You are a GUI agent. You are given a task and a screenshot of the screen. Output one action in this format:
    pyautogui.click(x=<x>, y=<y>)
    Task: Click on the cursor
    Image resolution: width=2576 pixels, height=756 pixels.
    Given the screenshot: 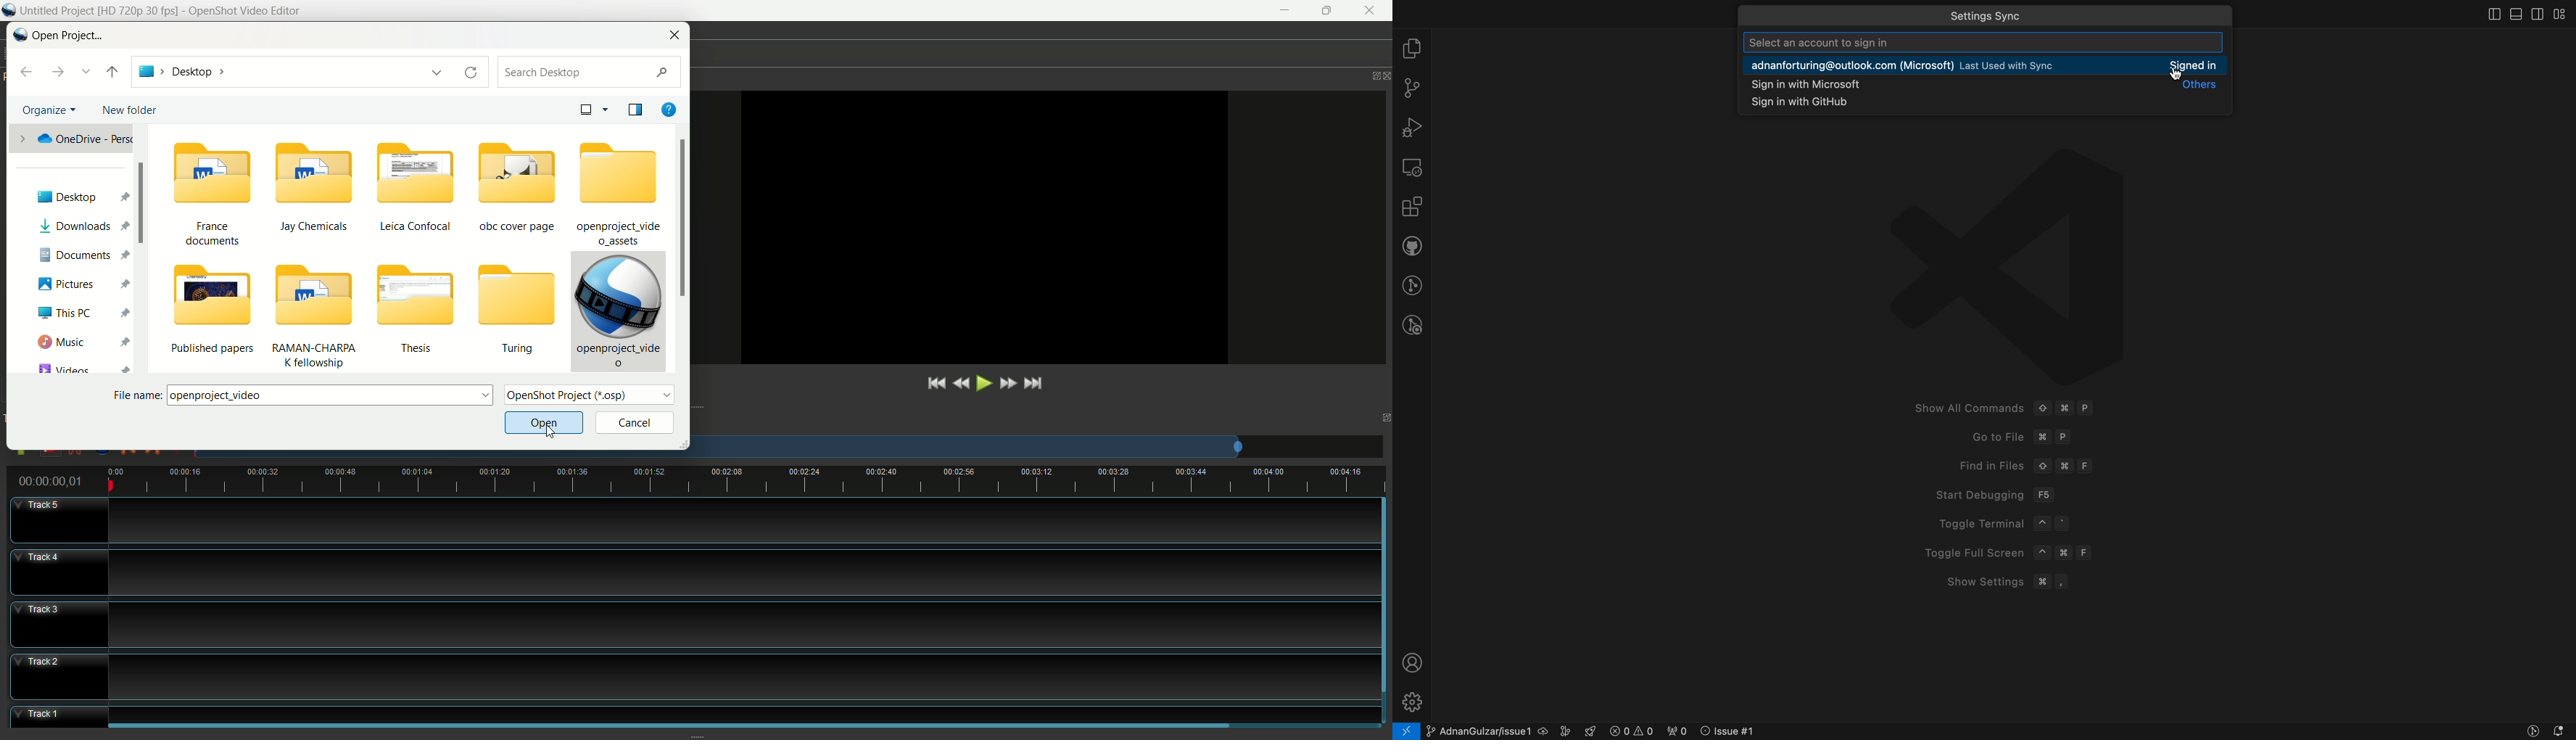 What is the action you would take?
    pyautogui.click(x=550, y=432)
    